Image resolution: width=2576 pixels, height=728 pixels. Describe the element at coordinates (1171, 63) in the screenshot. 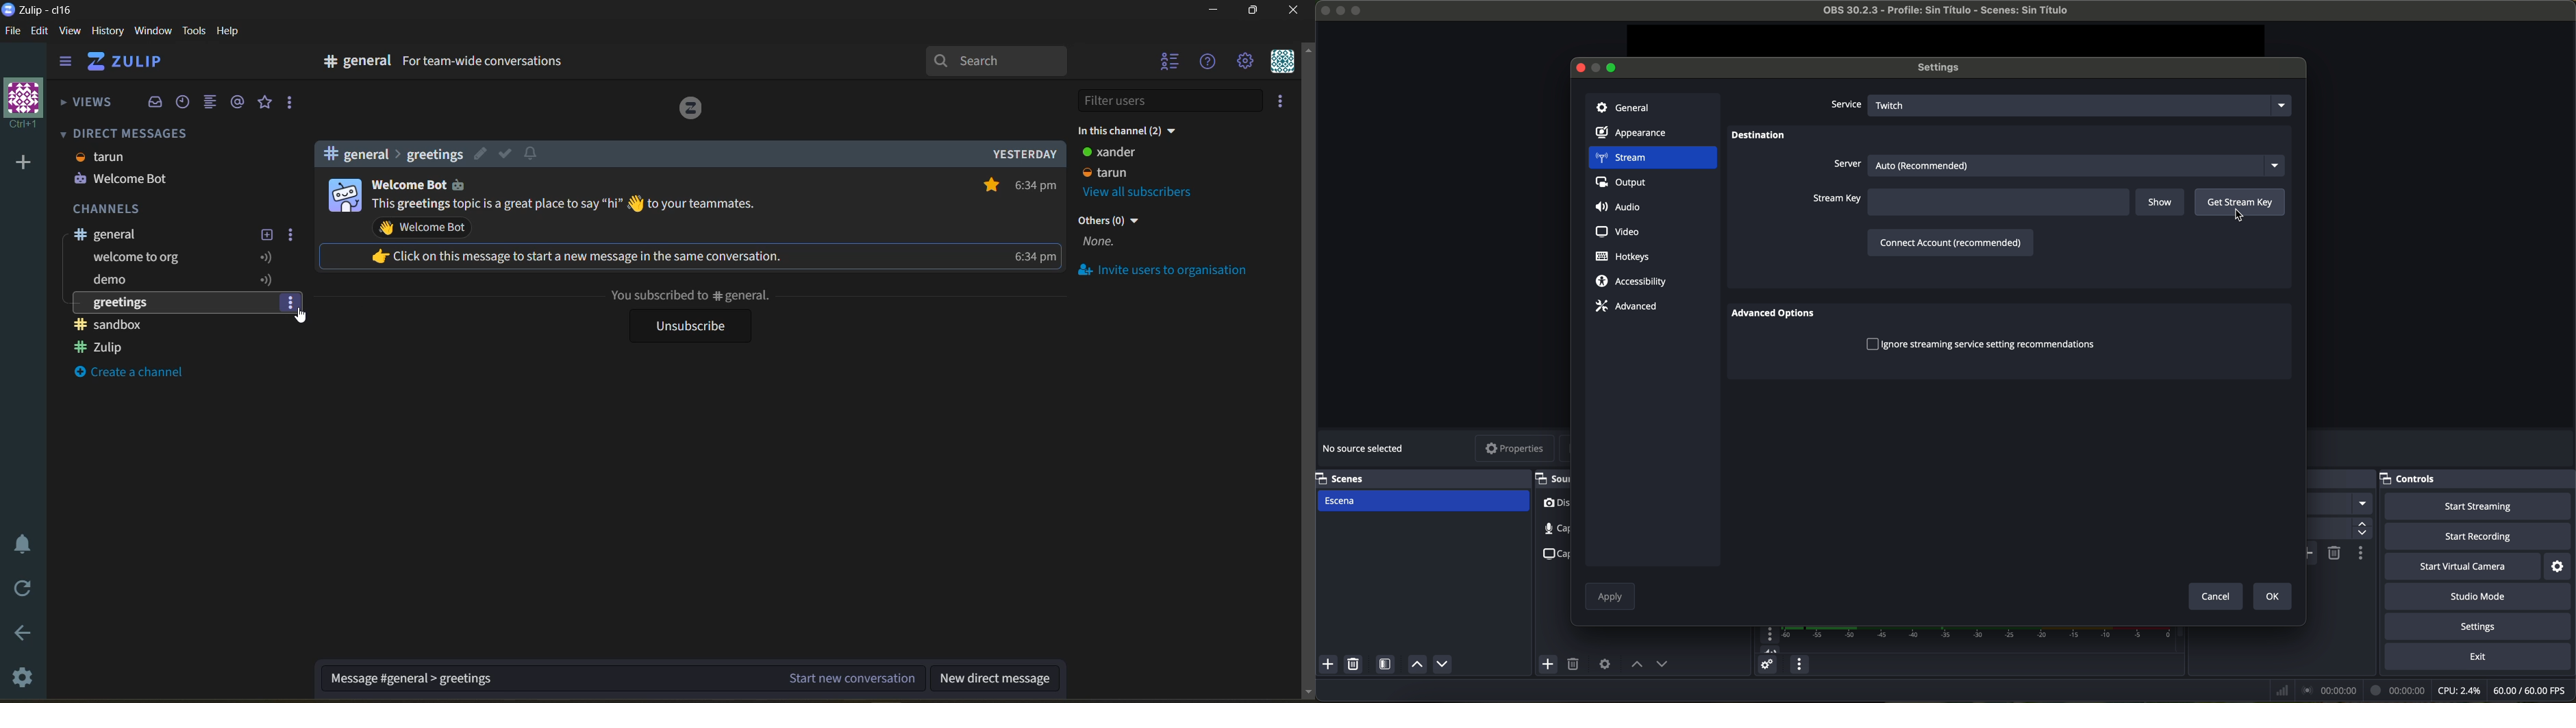

I see `hide user list` at that location.